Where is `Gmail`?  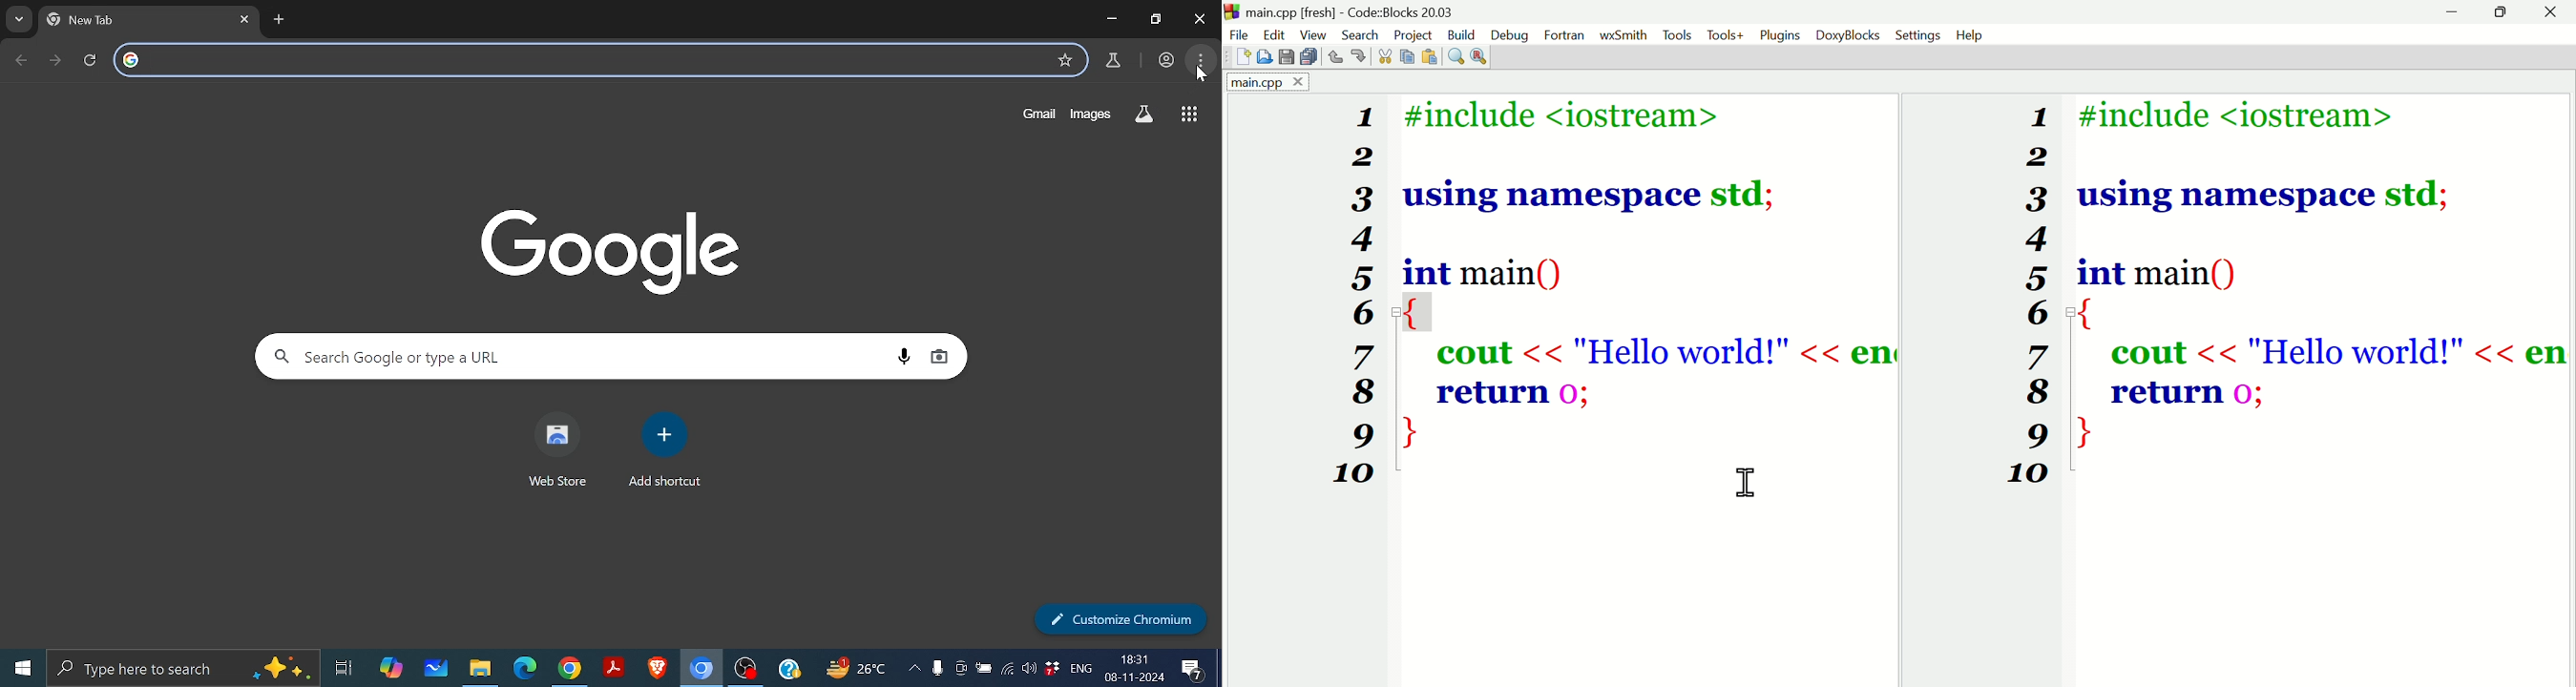 Gmail is located at coordinates (1033, 114).